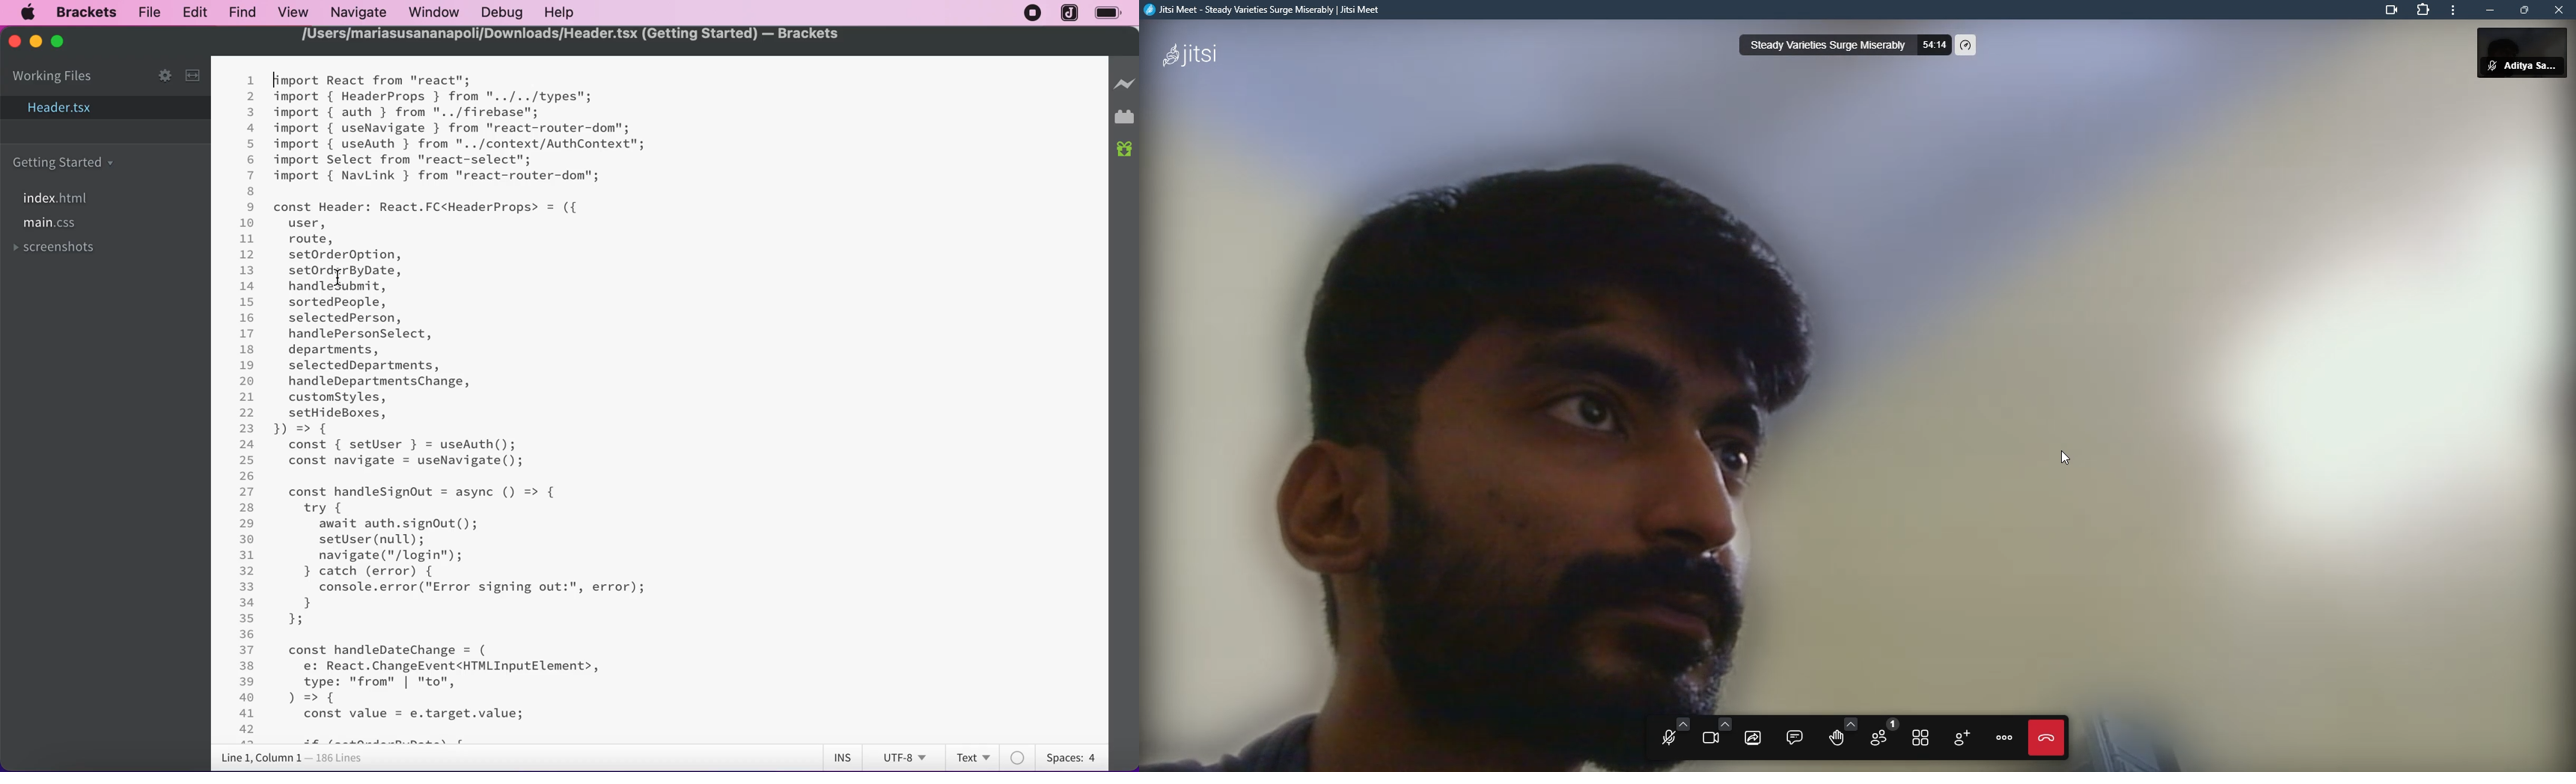 The image size is (2576, 784). Describe the element at coordinates (247, 476) in the screenshot. I see `26` at that location.